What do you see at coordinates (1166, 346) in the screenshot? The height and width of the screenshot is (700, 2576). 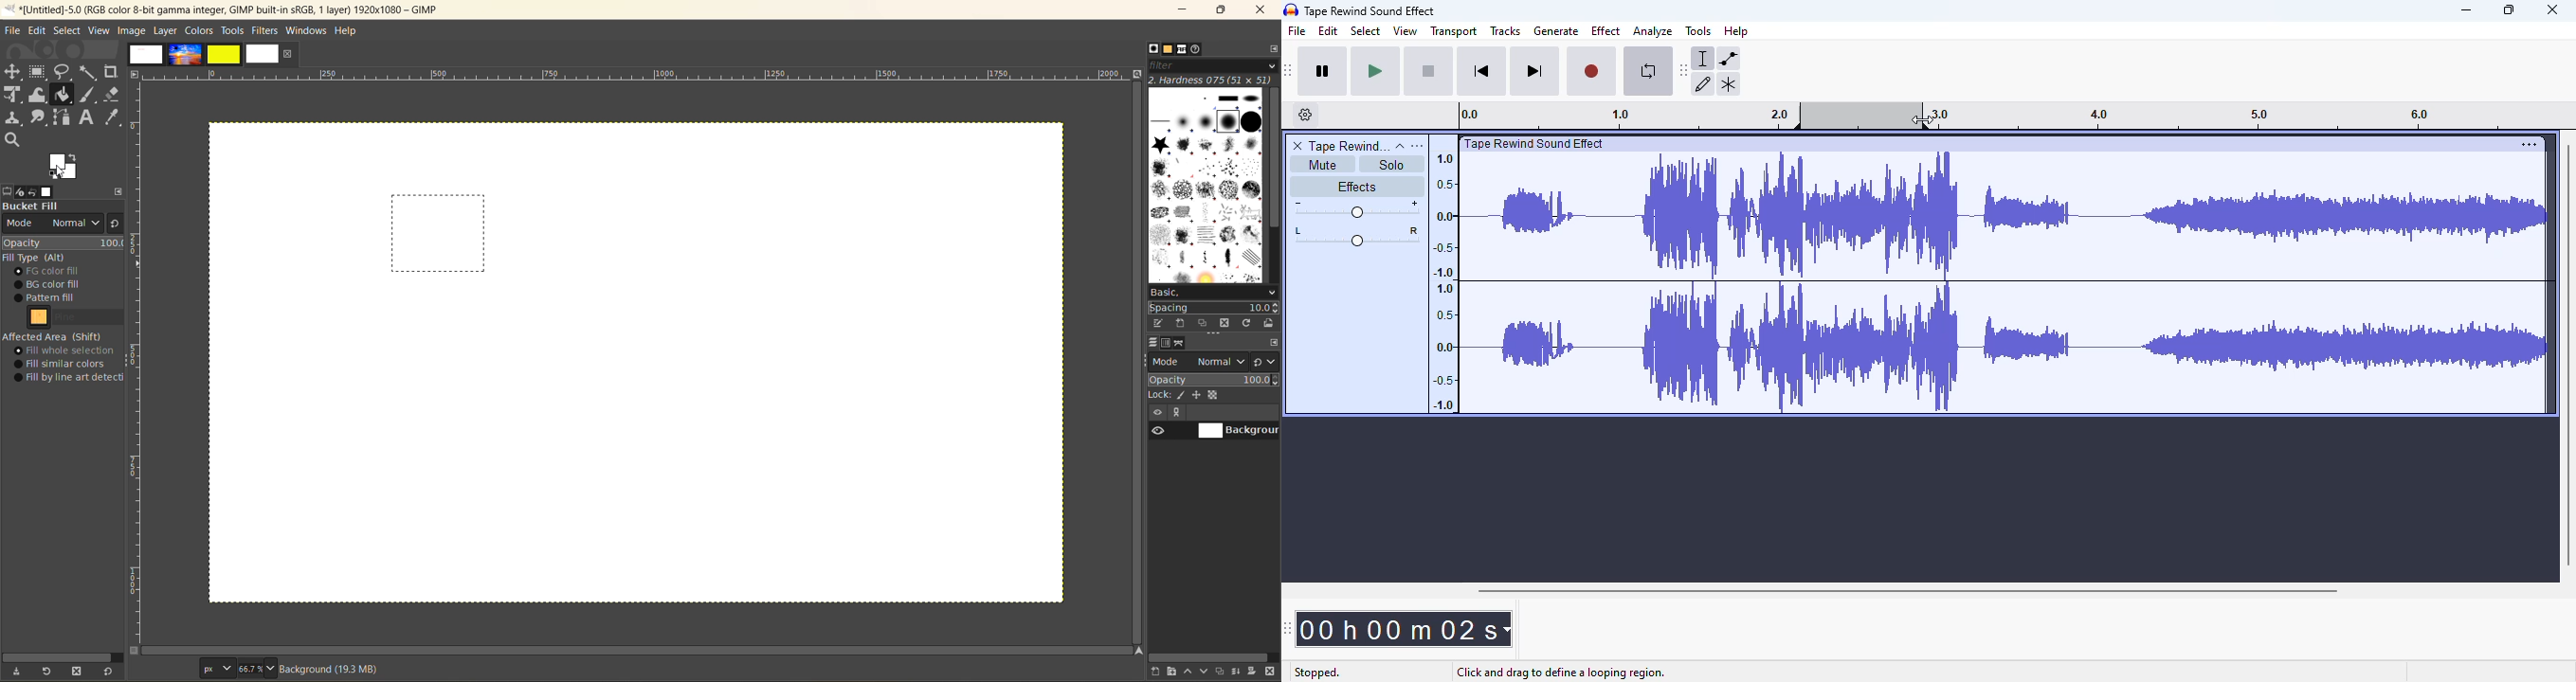 I see `channels` at bounding box center [1166, 346].